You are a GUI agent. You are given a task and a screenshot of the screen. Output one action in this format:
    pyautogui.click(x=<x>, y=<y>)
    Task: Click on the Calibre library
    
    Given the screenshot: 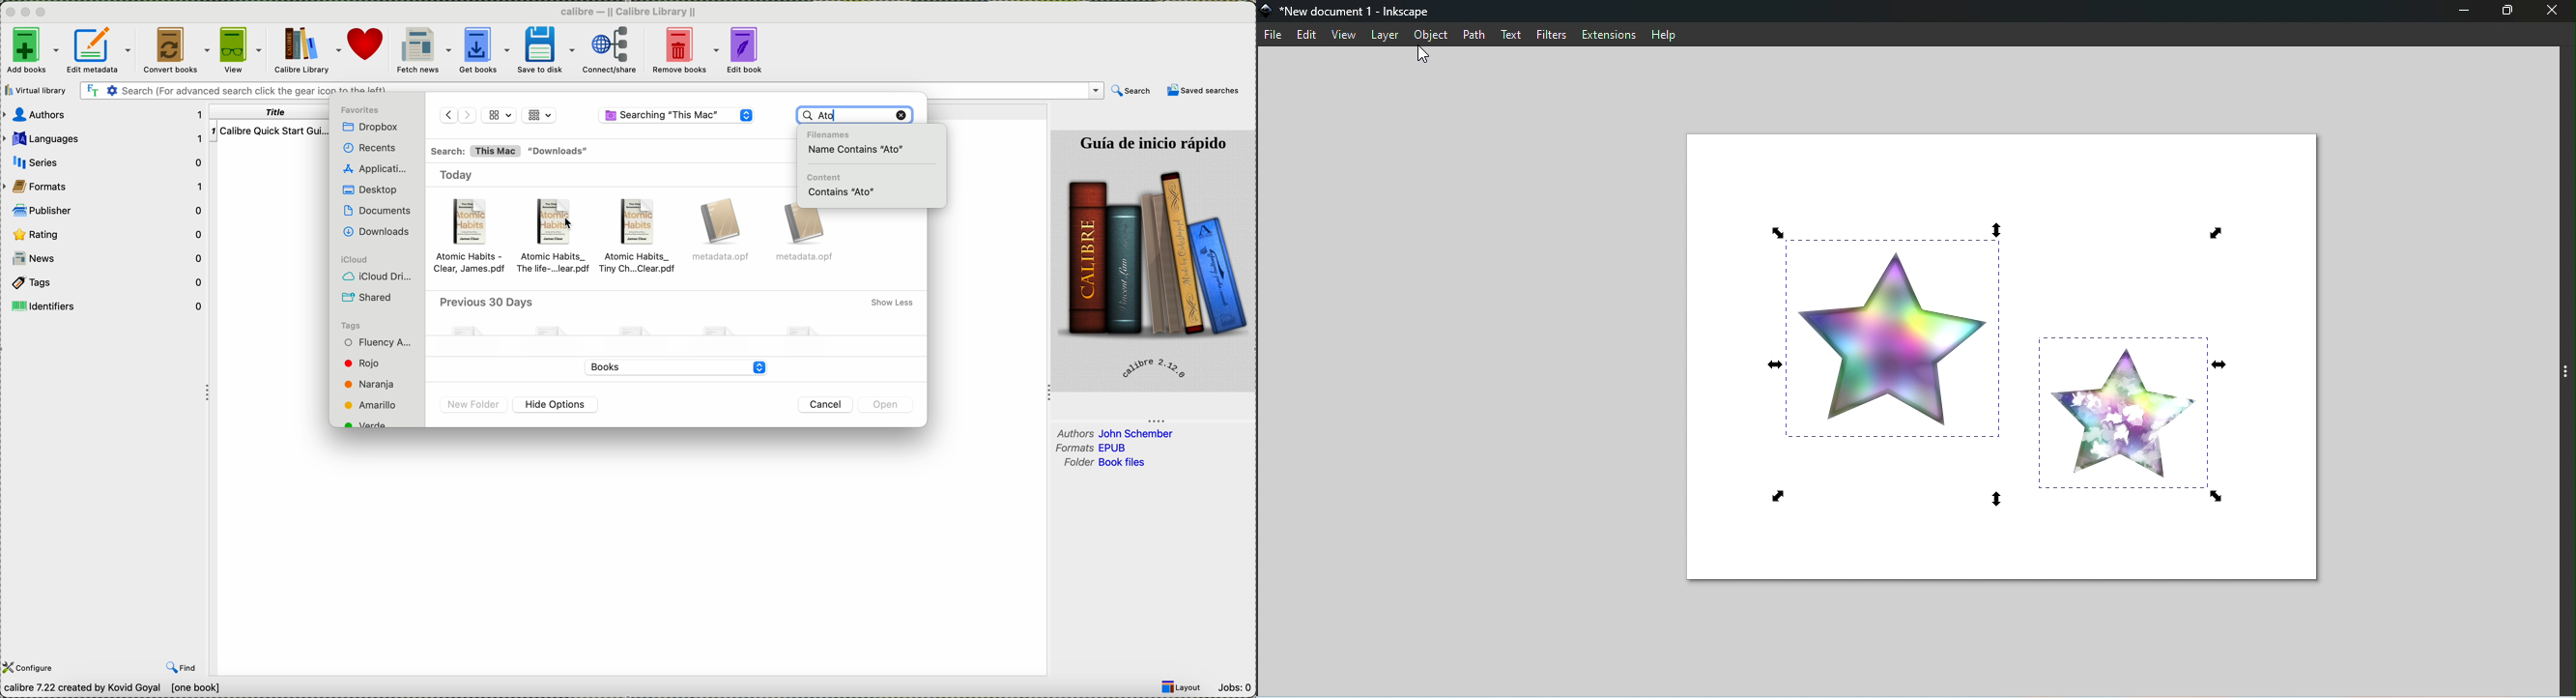 What is the action you would take?
    pyautogui.click(x=306, y=51)
    